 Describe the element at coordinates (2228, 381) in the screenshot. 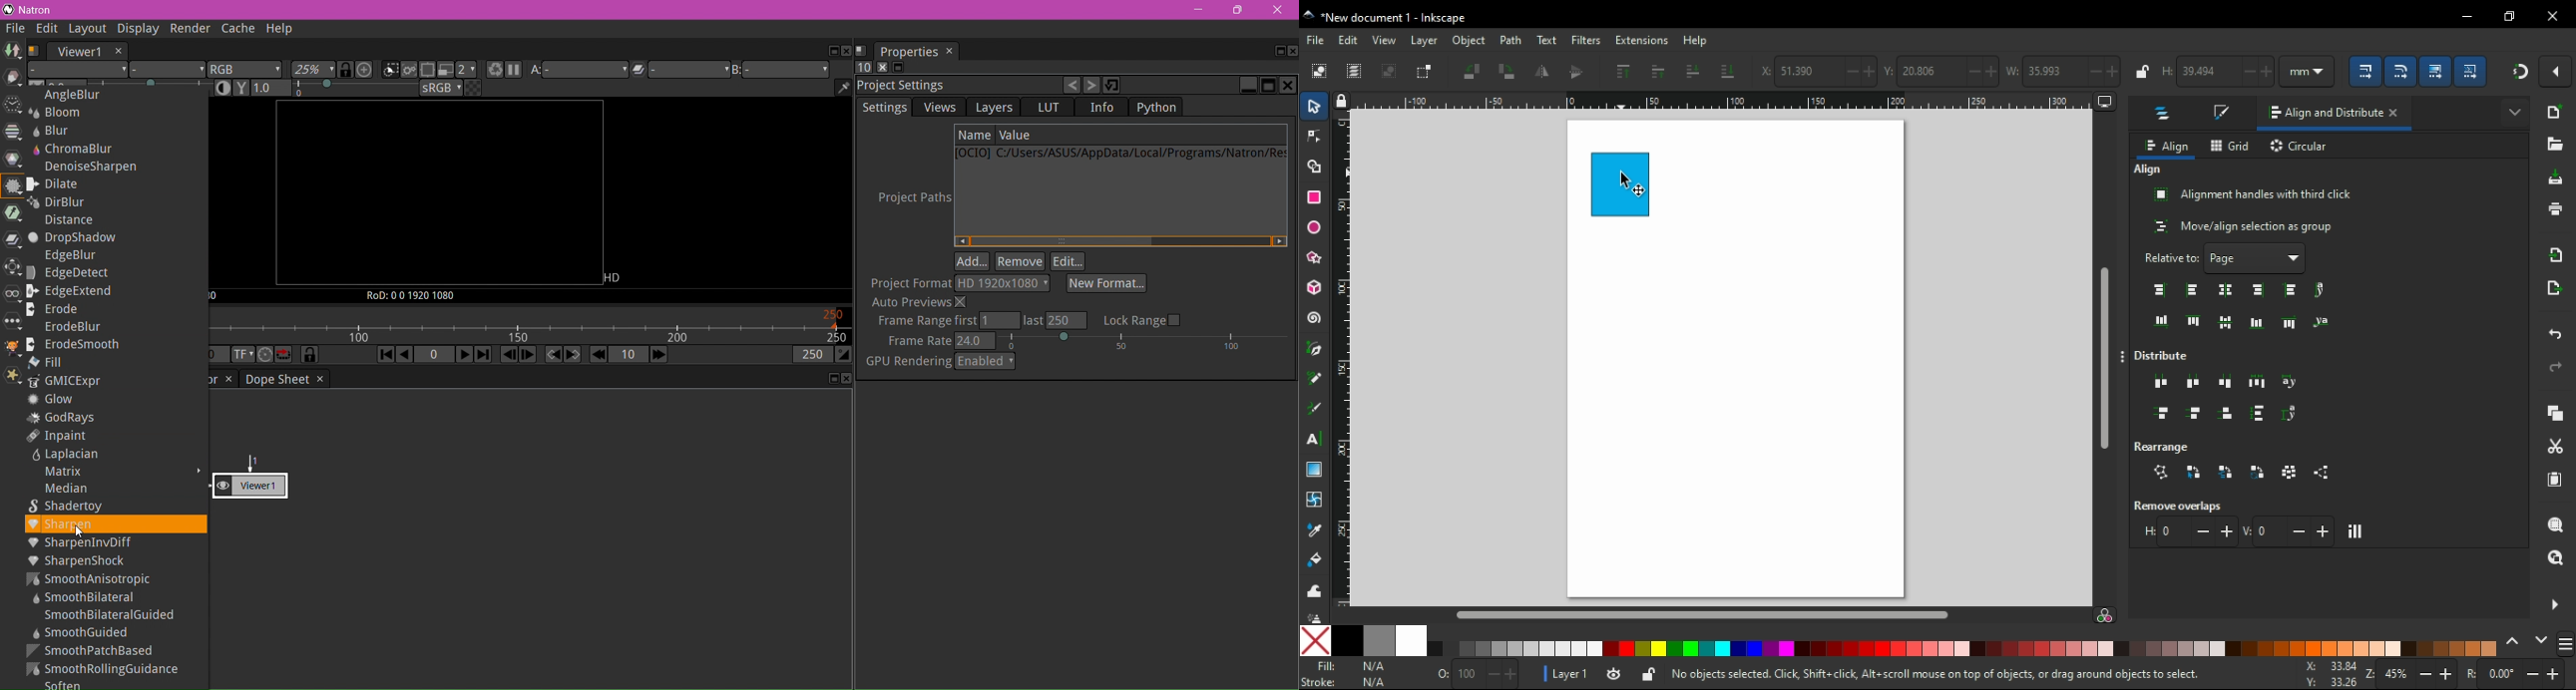

I see `distribute horizontally with even spacing between right edges` at that location.